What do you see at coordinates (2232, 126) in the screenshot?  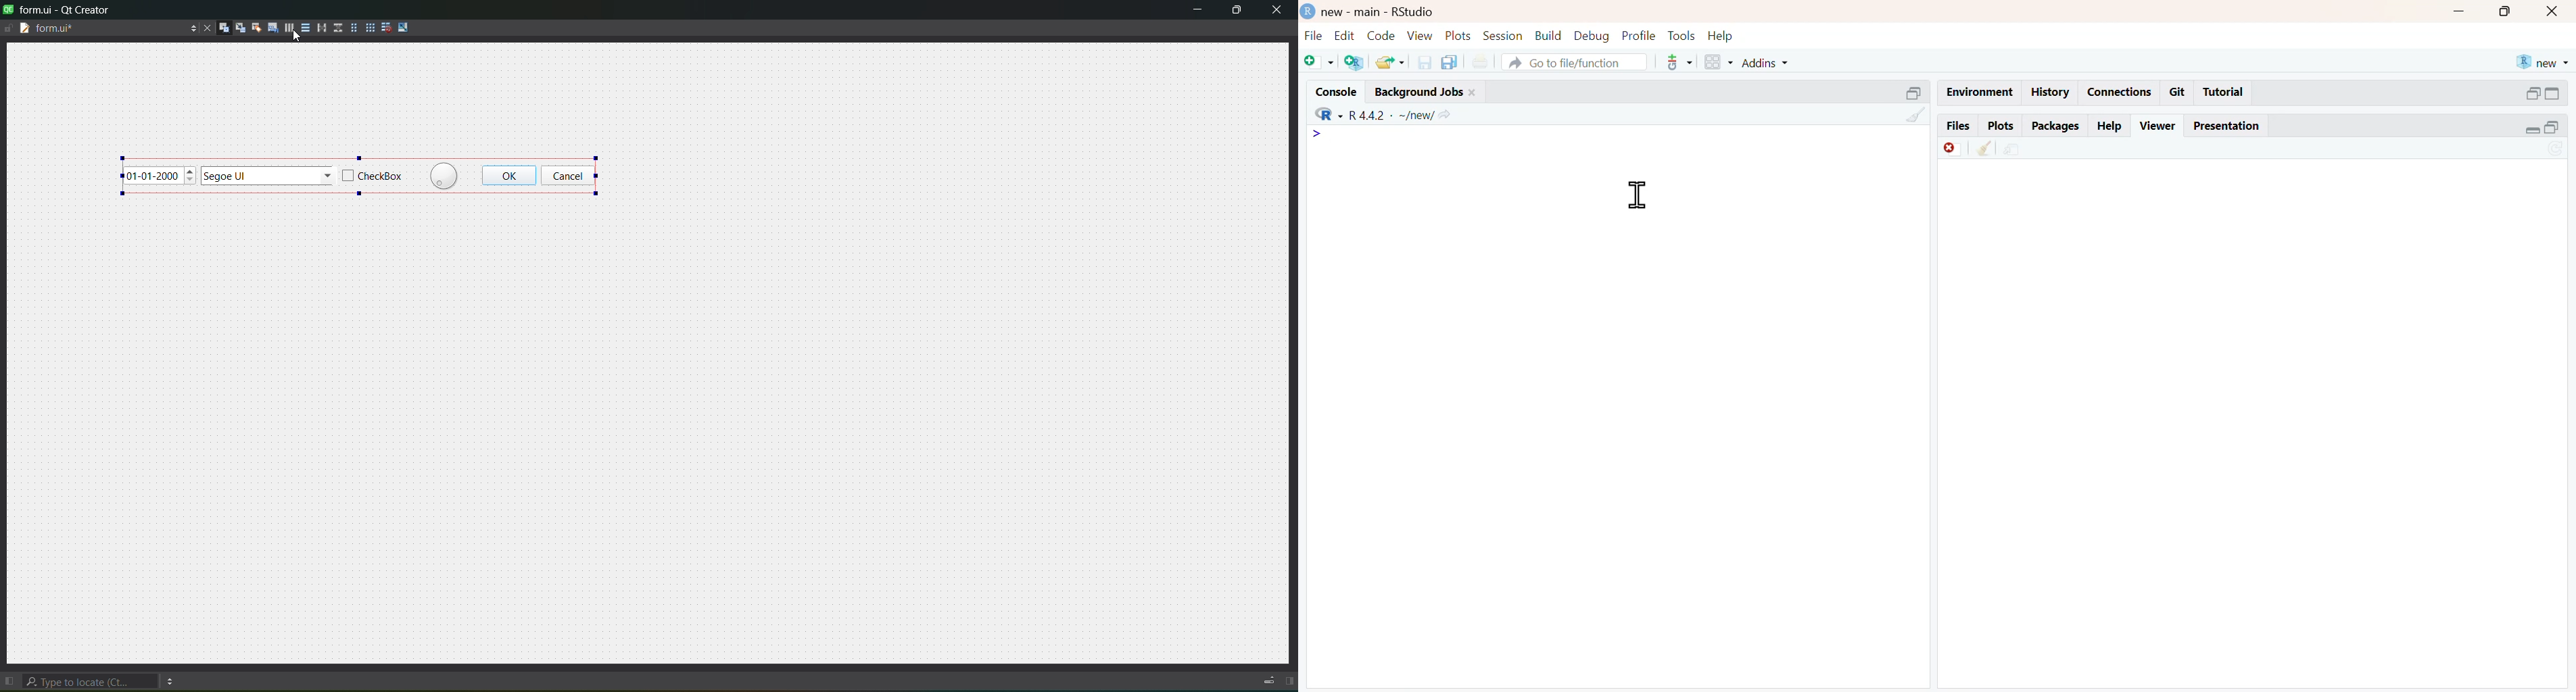 I see `Presentation` at bounding box center [2232, 126].